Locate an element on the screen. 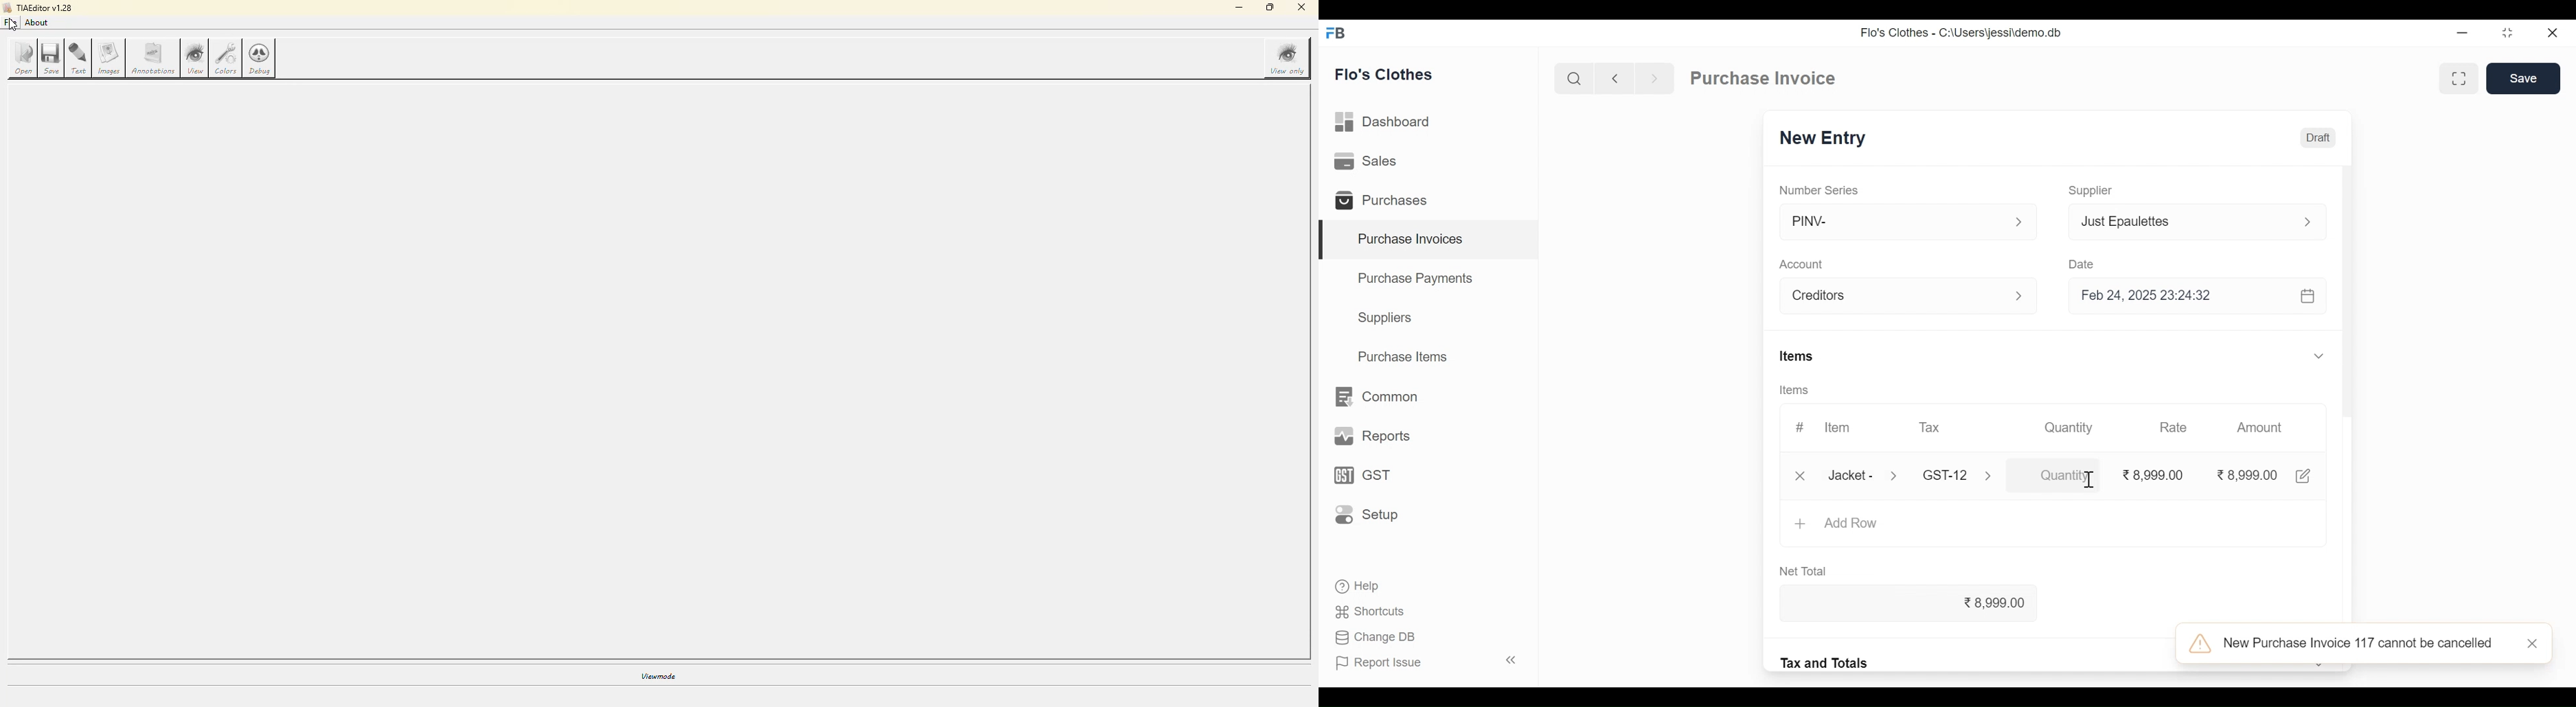 Image resolution: width=2576 pixels, height=728 pixels. Suppliers is located at coordinates (1387, 319).